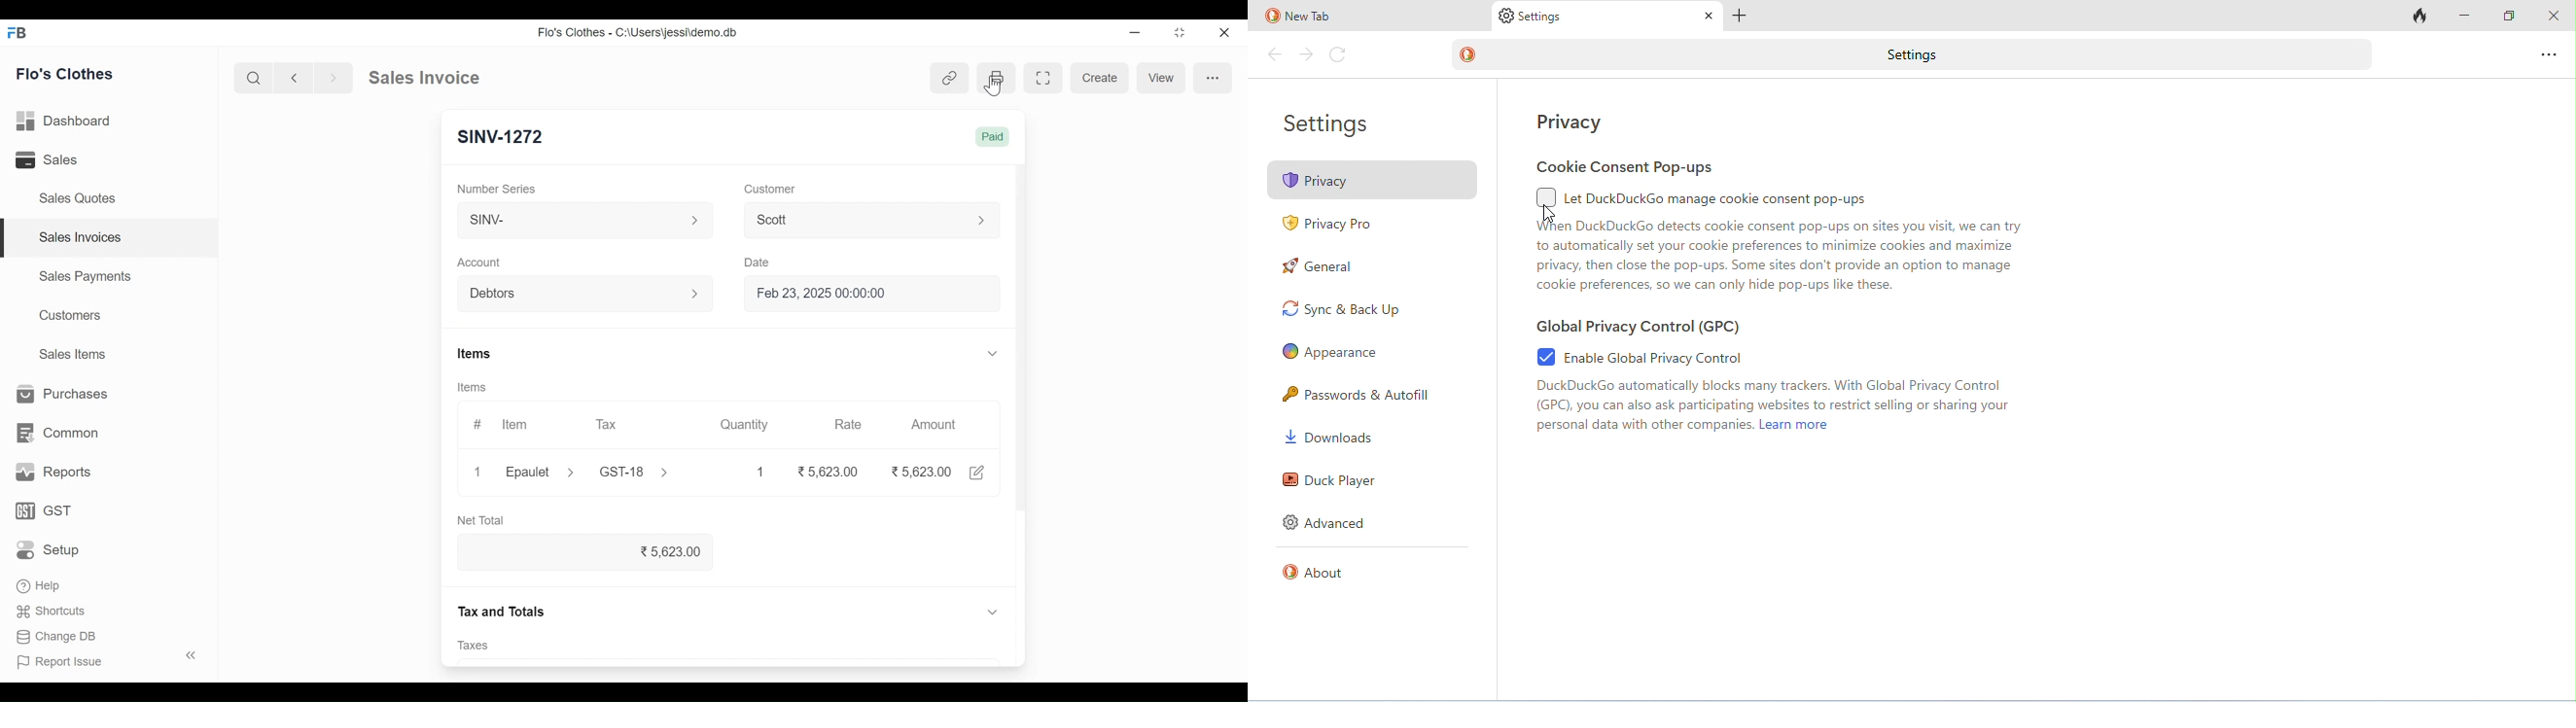 The height and width of the screenshot is (728, 2576). Describe the element at coordinates (996, 88) in the screenshot. I see `Cursor` at that location.